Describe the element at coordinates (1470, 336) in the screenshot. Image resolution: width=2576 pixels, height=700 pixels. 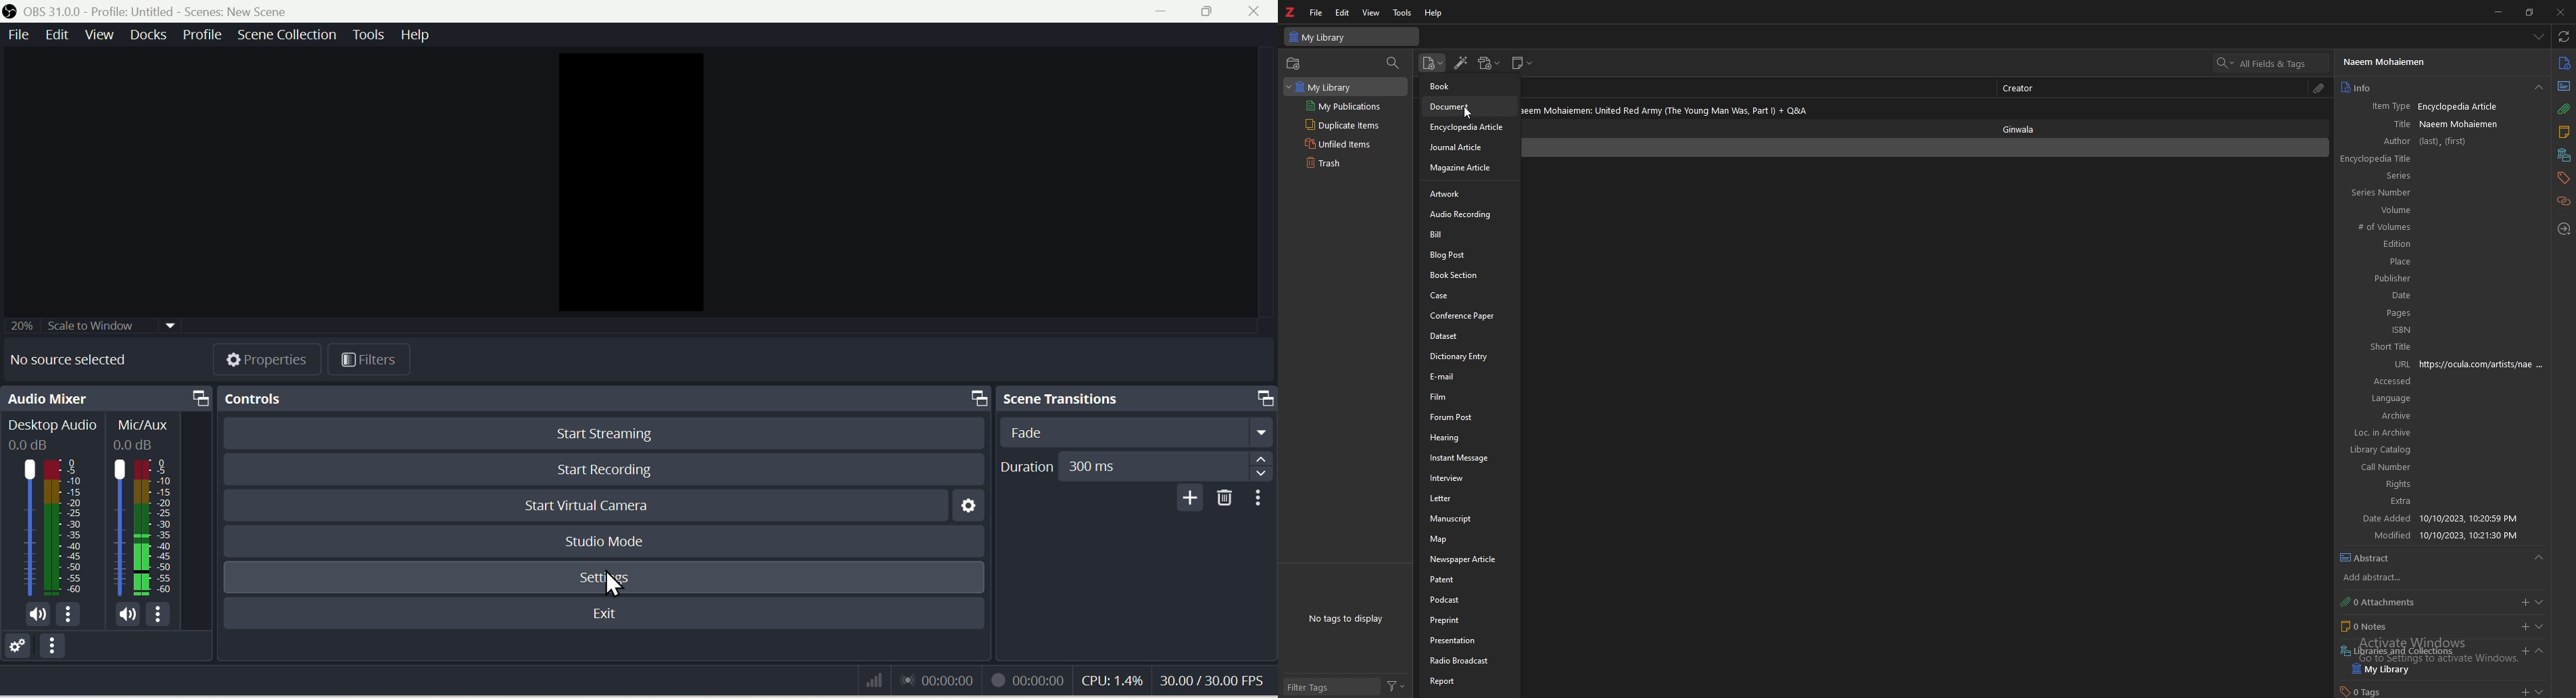
I see `dataset` at that location.